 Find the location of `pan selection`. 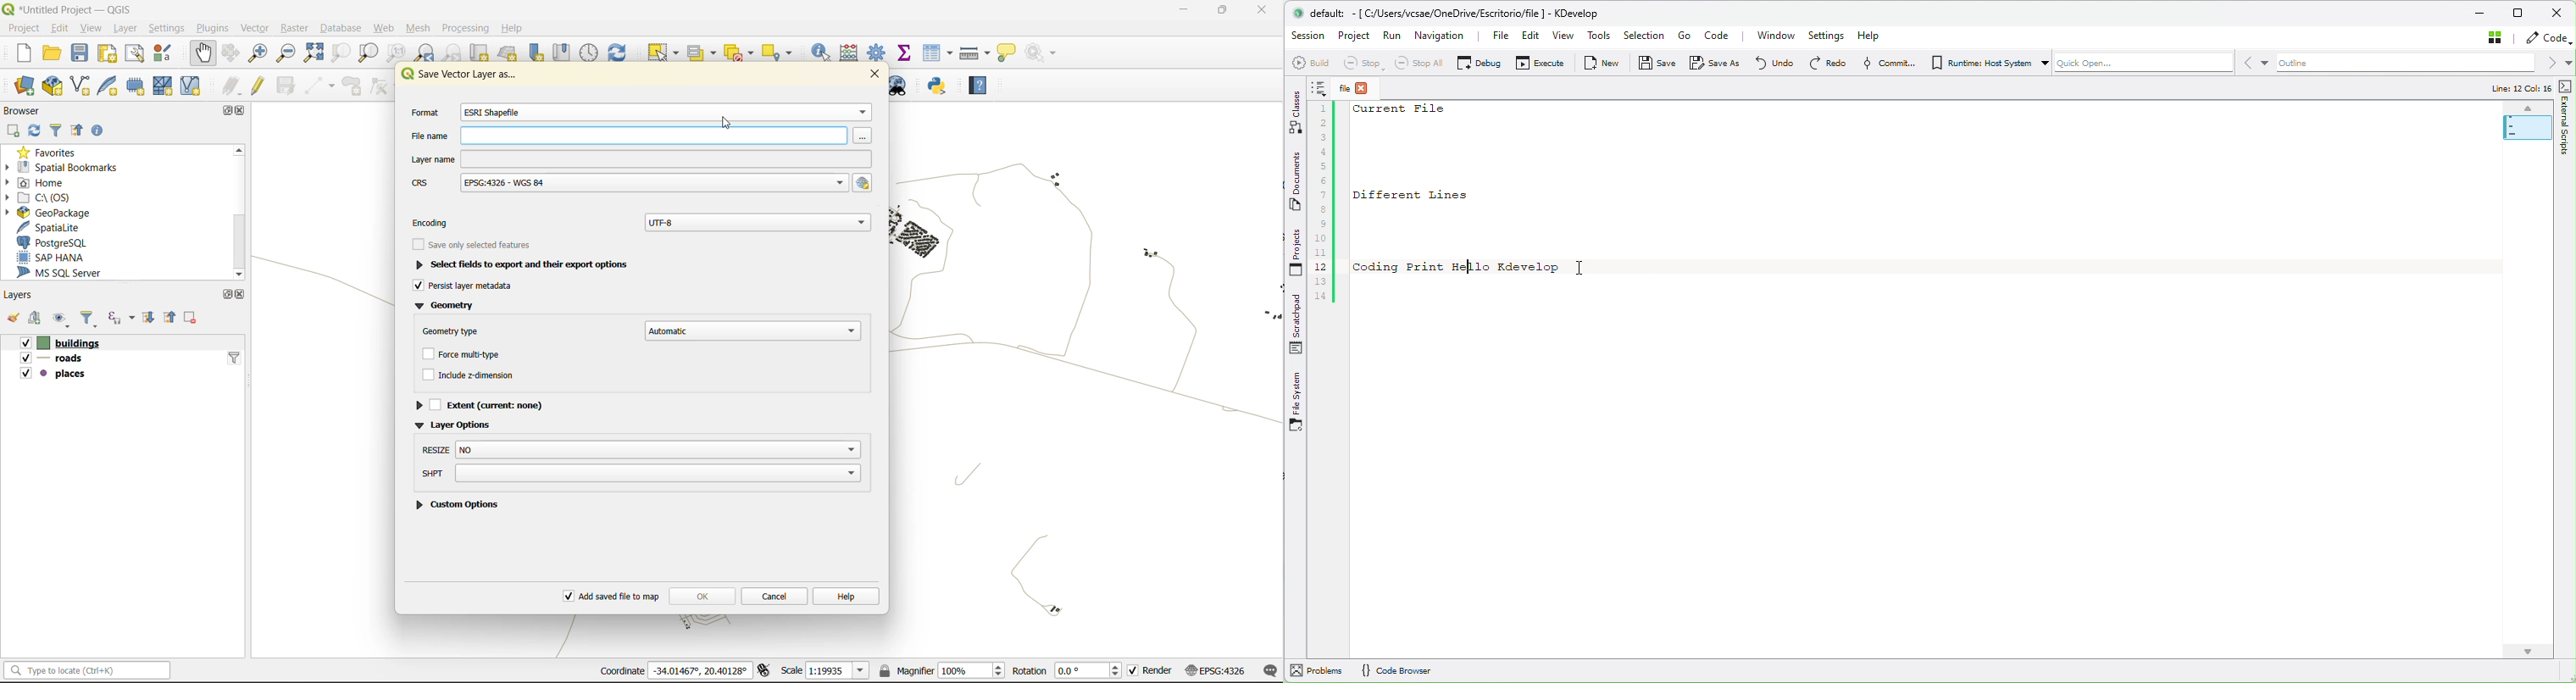

pan selection is located at coordinates (231, 52).